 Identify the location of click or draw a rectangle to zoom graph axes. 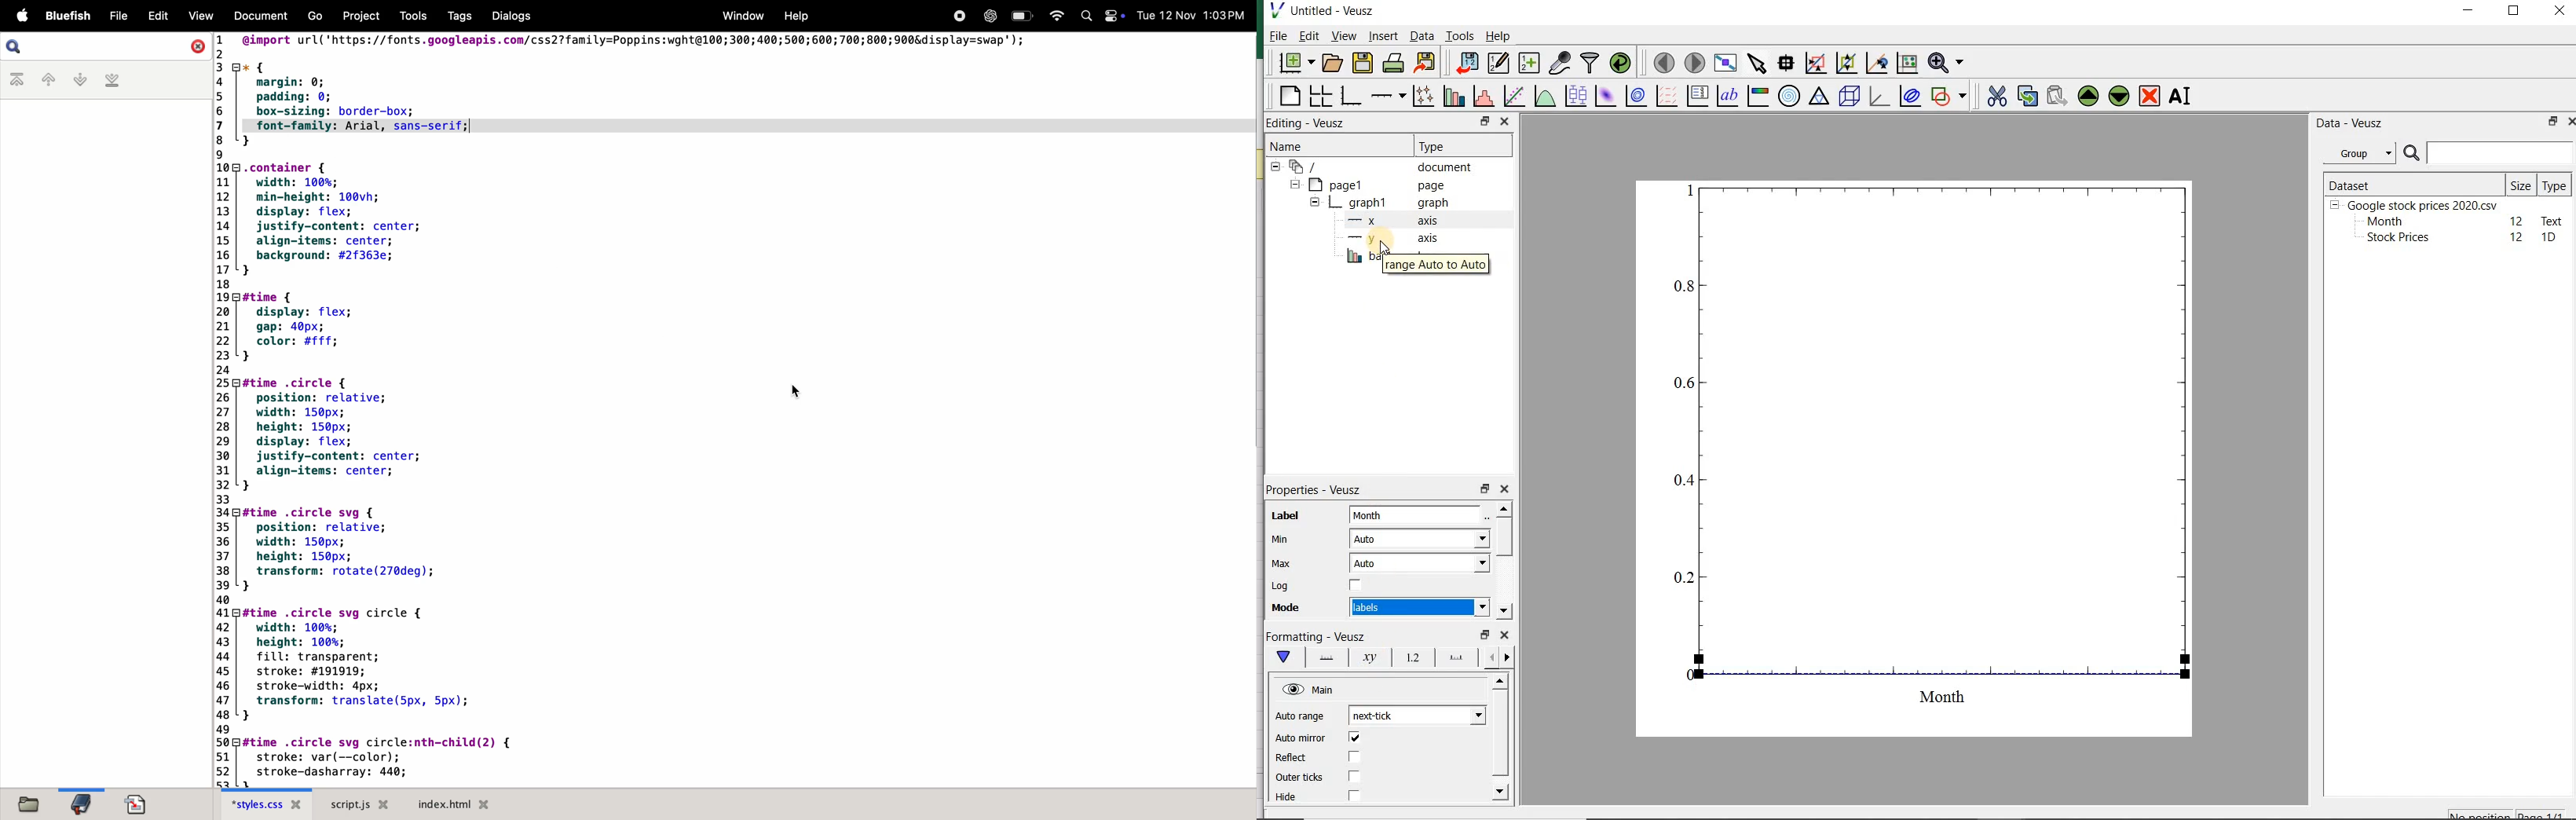
(1815, 63).